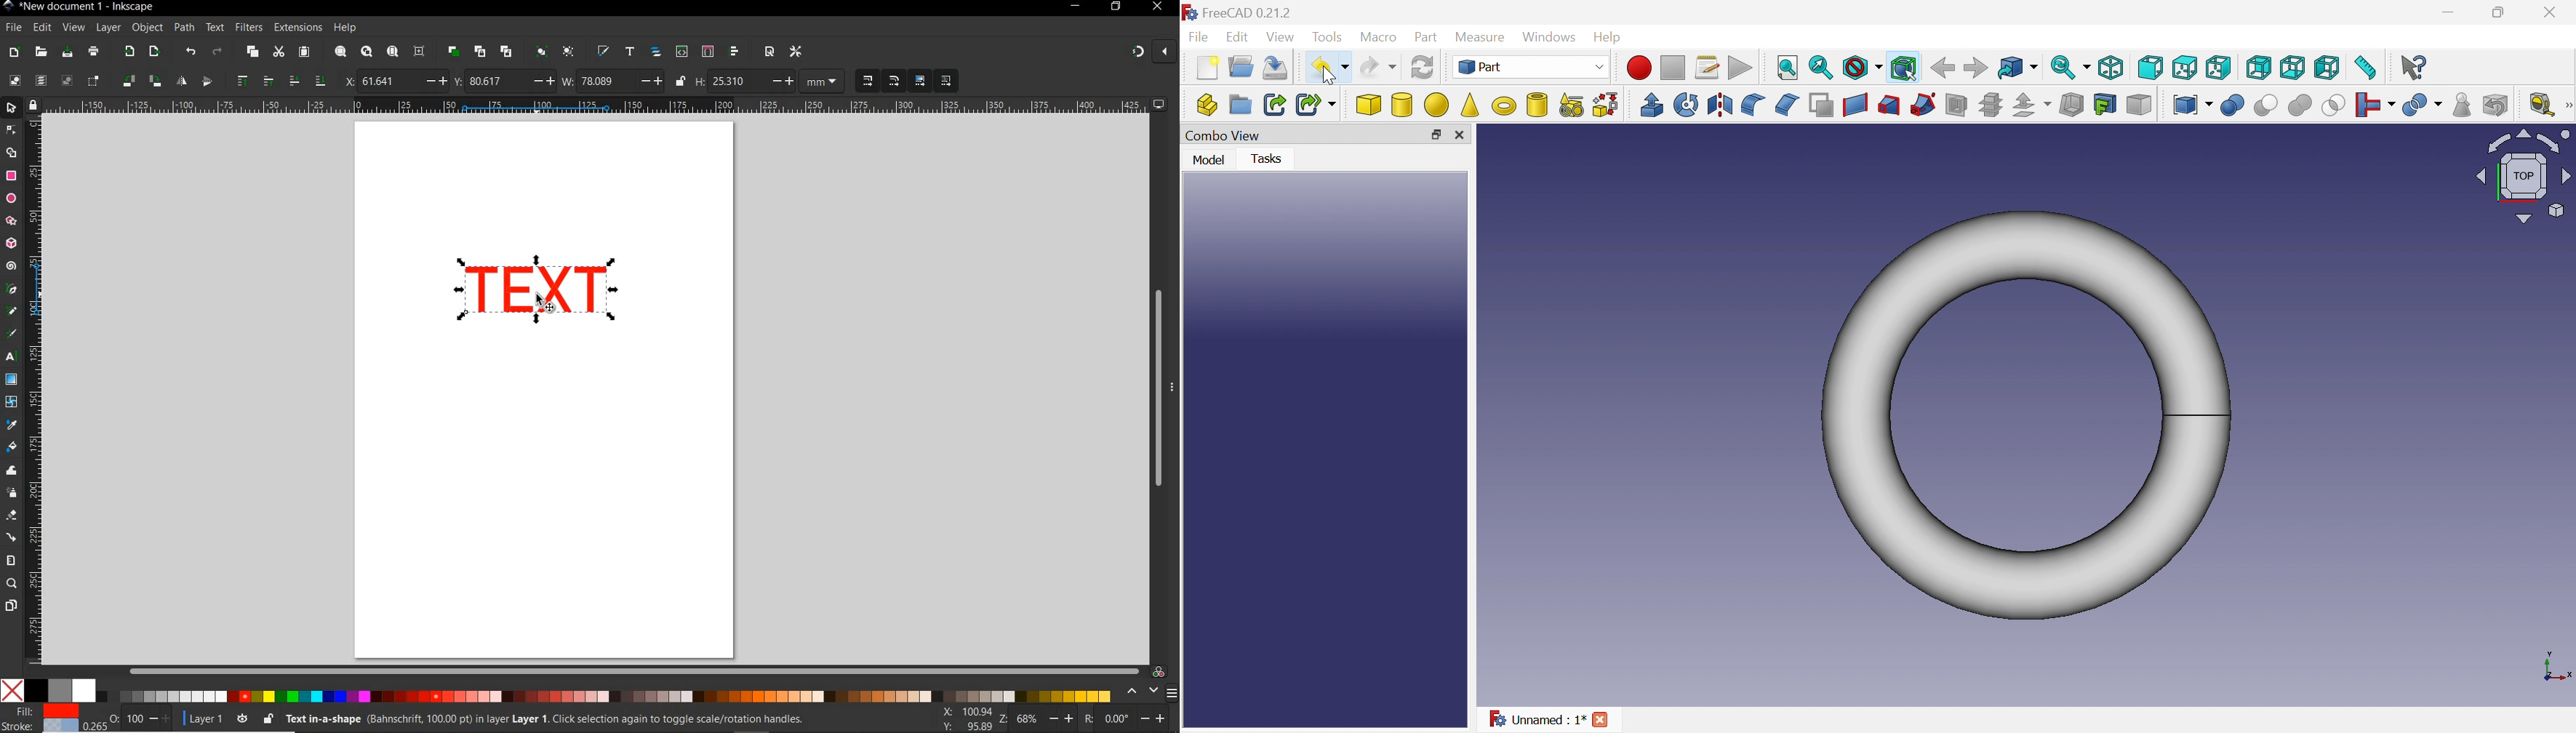 Image resolution: width=2576 pixels, height=756 pixels. What do you see at coordinates (1639, 68) in the screenshot?
I see `Macro recording...` at bounding box center [1639, 68].